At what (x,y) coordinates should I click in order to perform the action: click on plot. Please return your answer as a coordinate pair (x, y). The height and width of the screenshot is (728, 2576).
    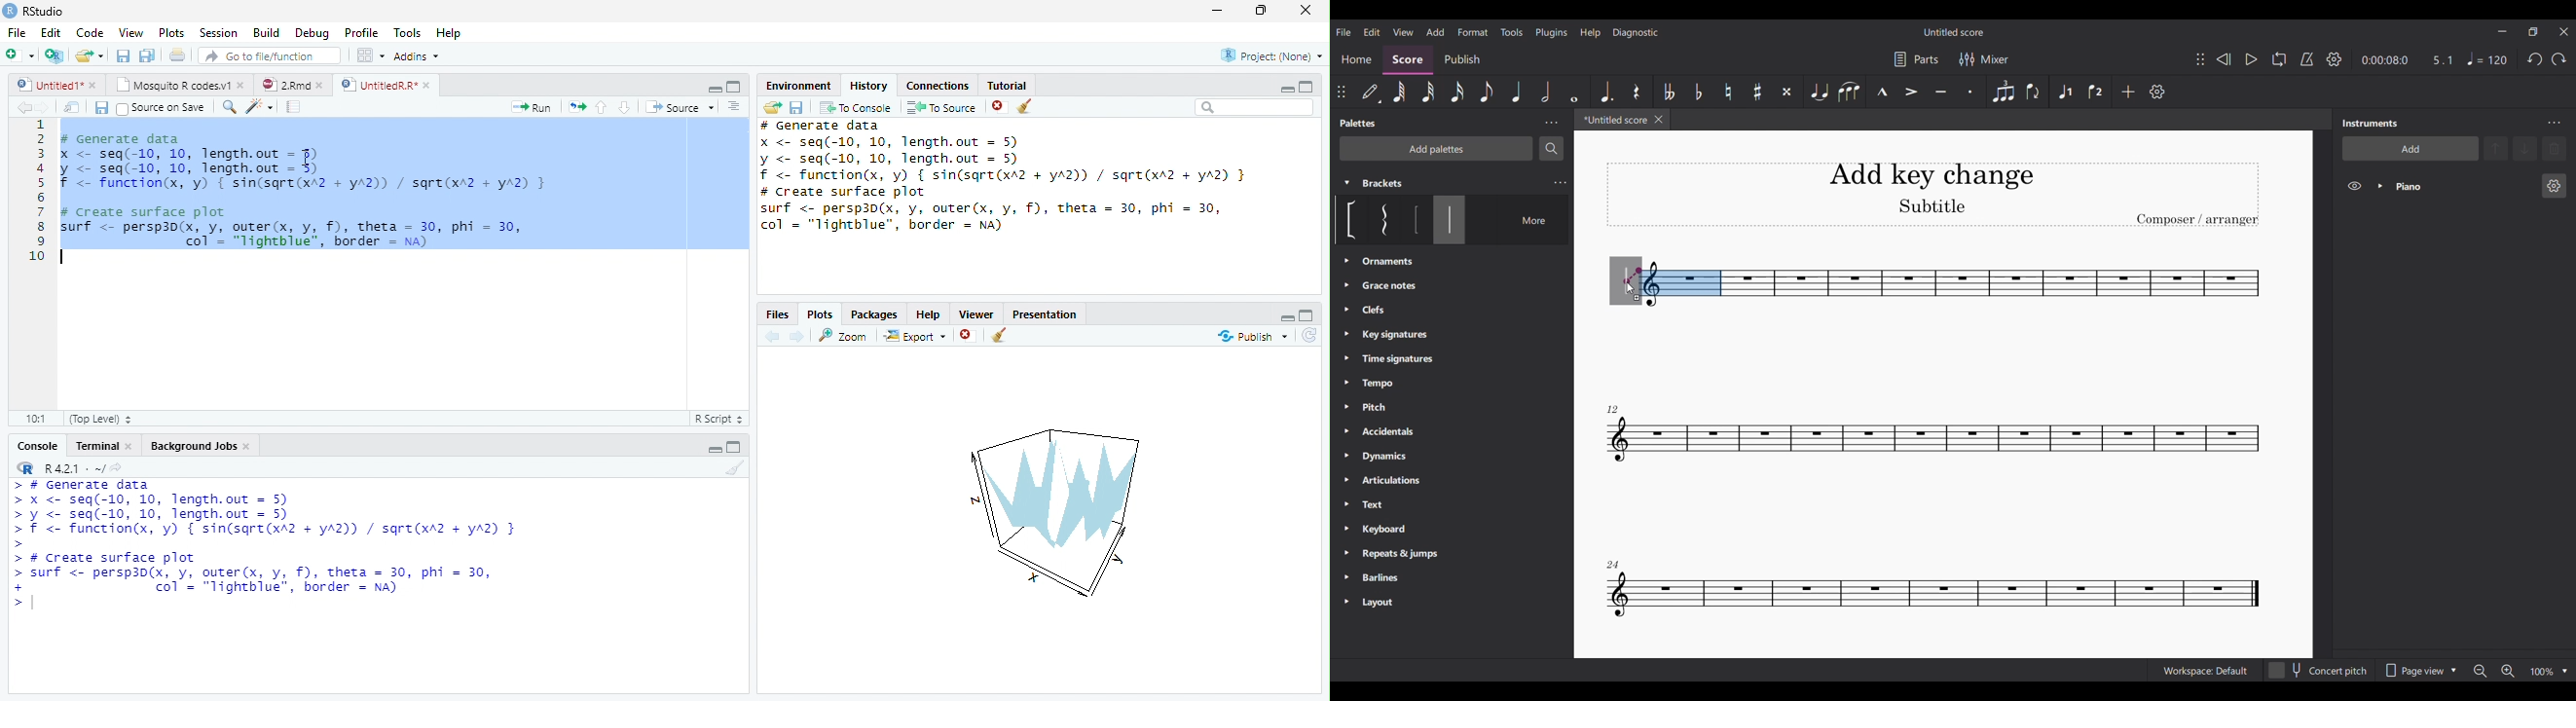
    Looking at the image, I should click on (1050, 510).